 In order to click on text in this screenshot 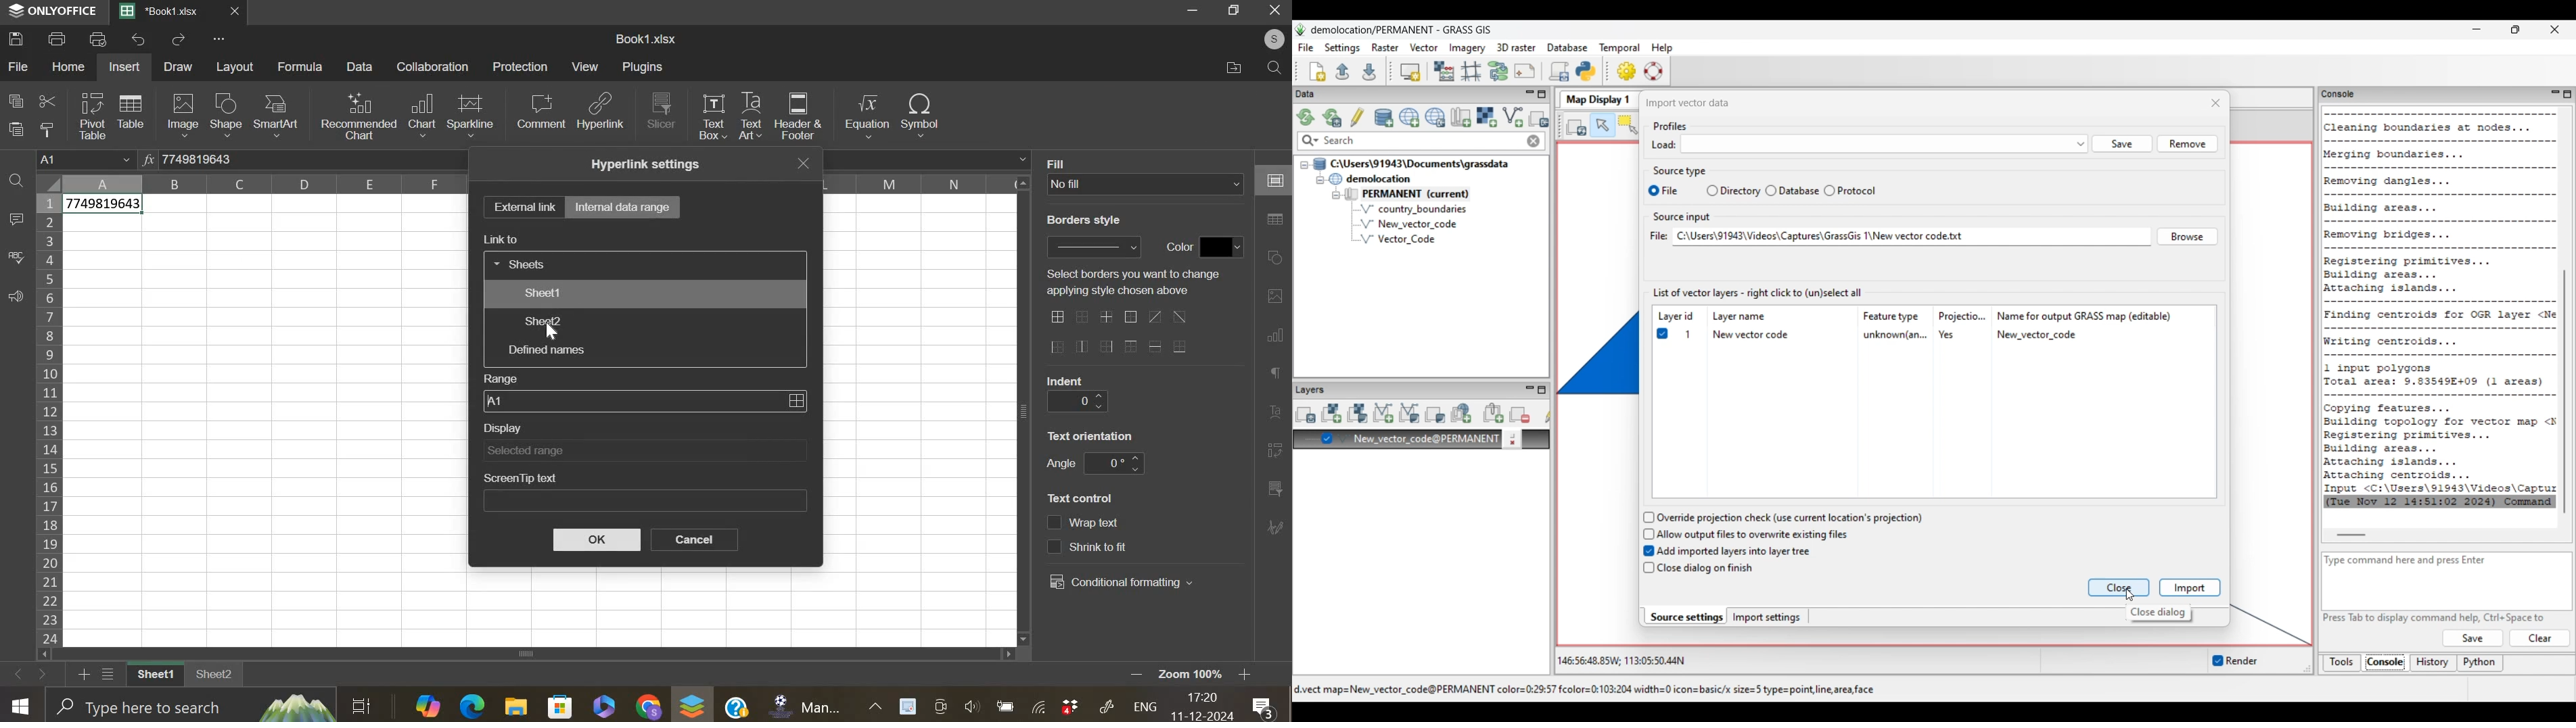, I will do `click(1061, 162)`.